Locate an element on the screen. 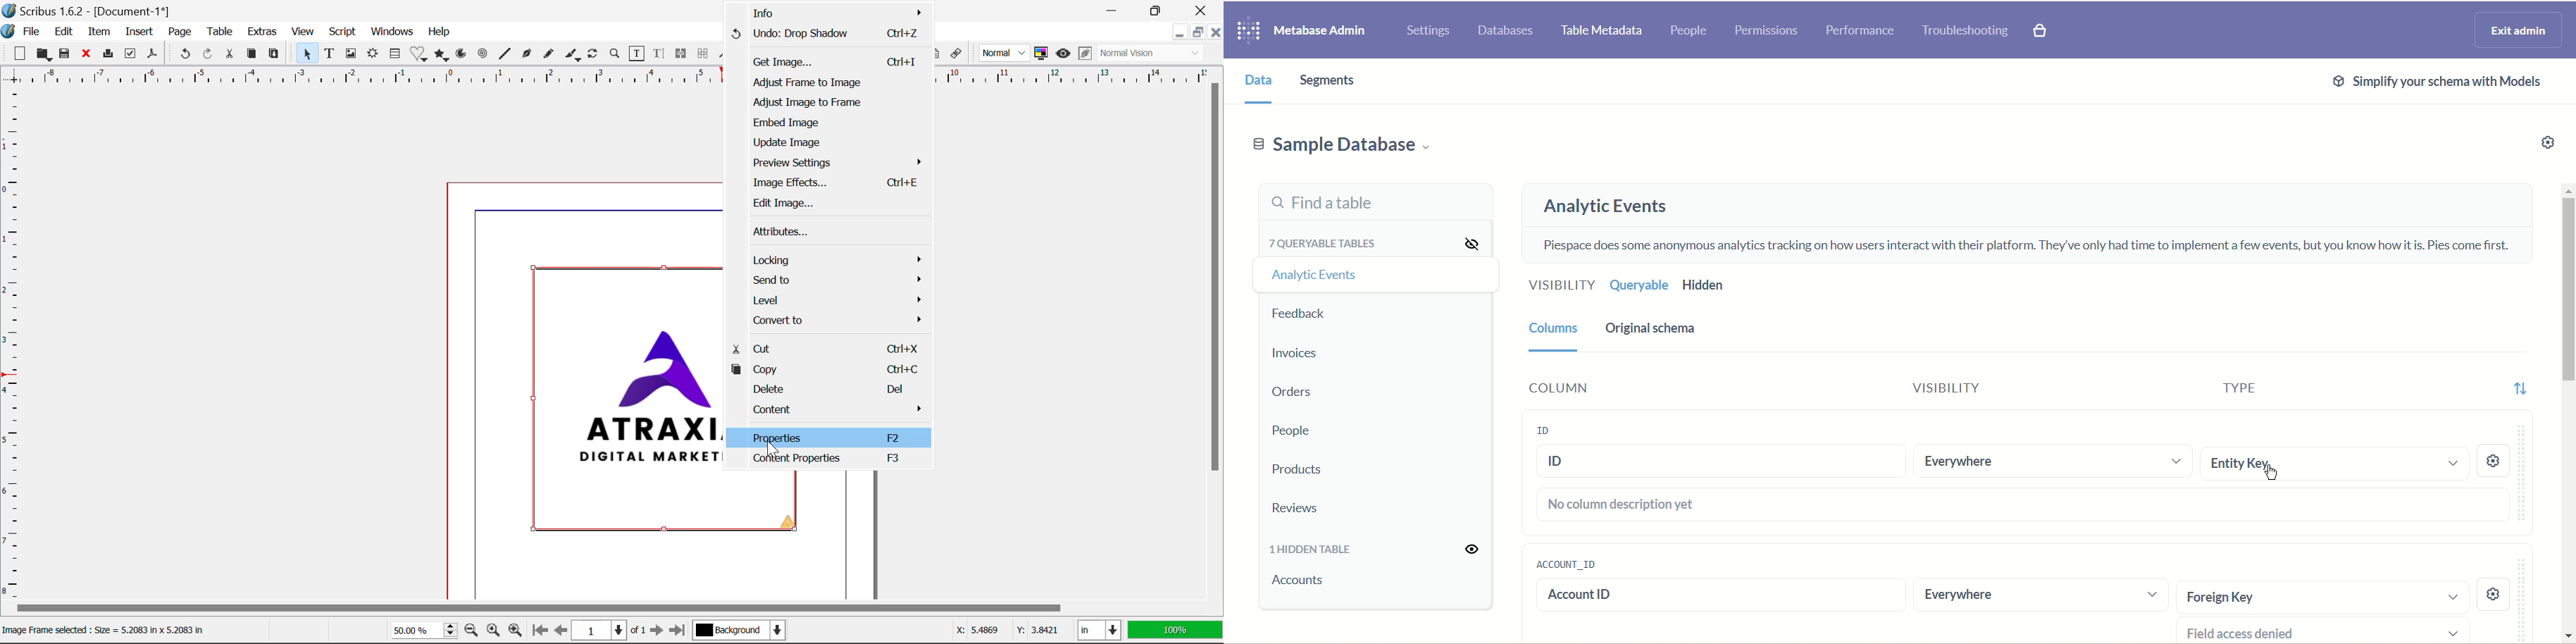 This screenshot has height=644, width=2576. Image is located at coordinates (627, 400).